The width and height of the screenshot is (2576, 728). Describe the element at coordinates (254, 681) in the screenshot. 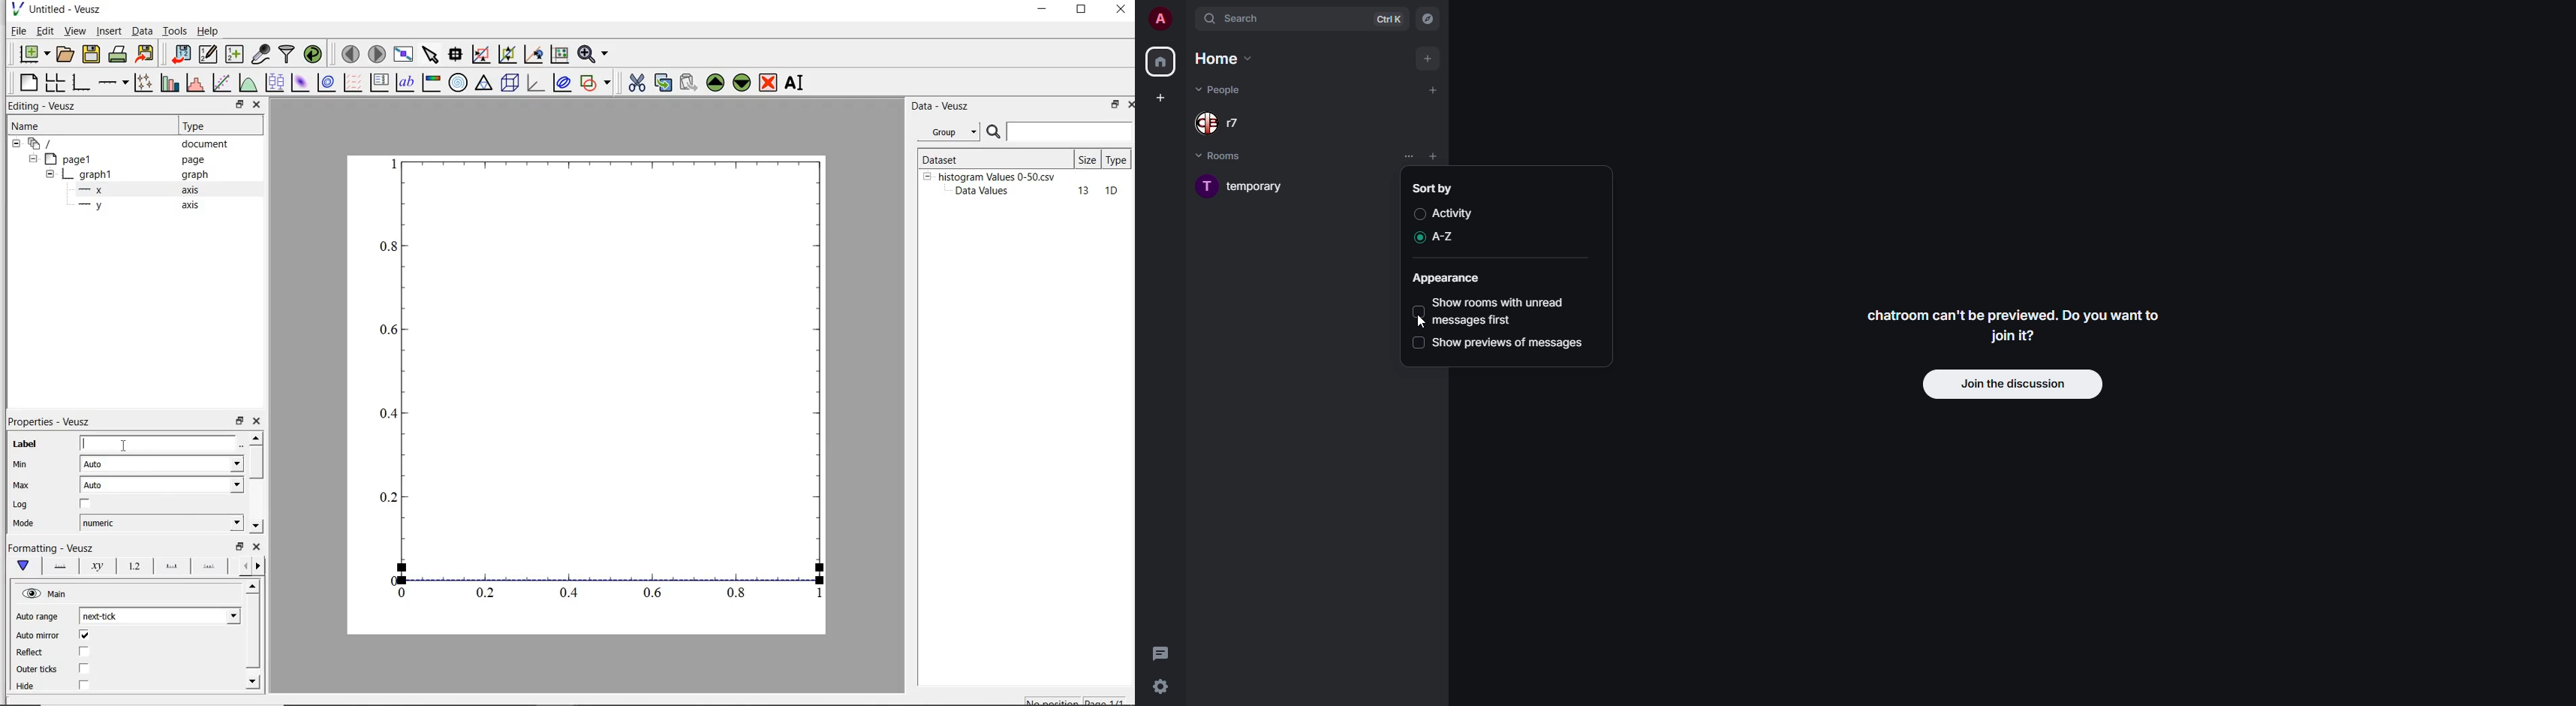

I see `move down` at that location.